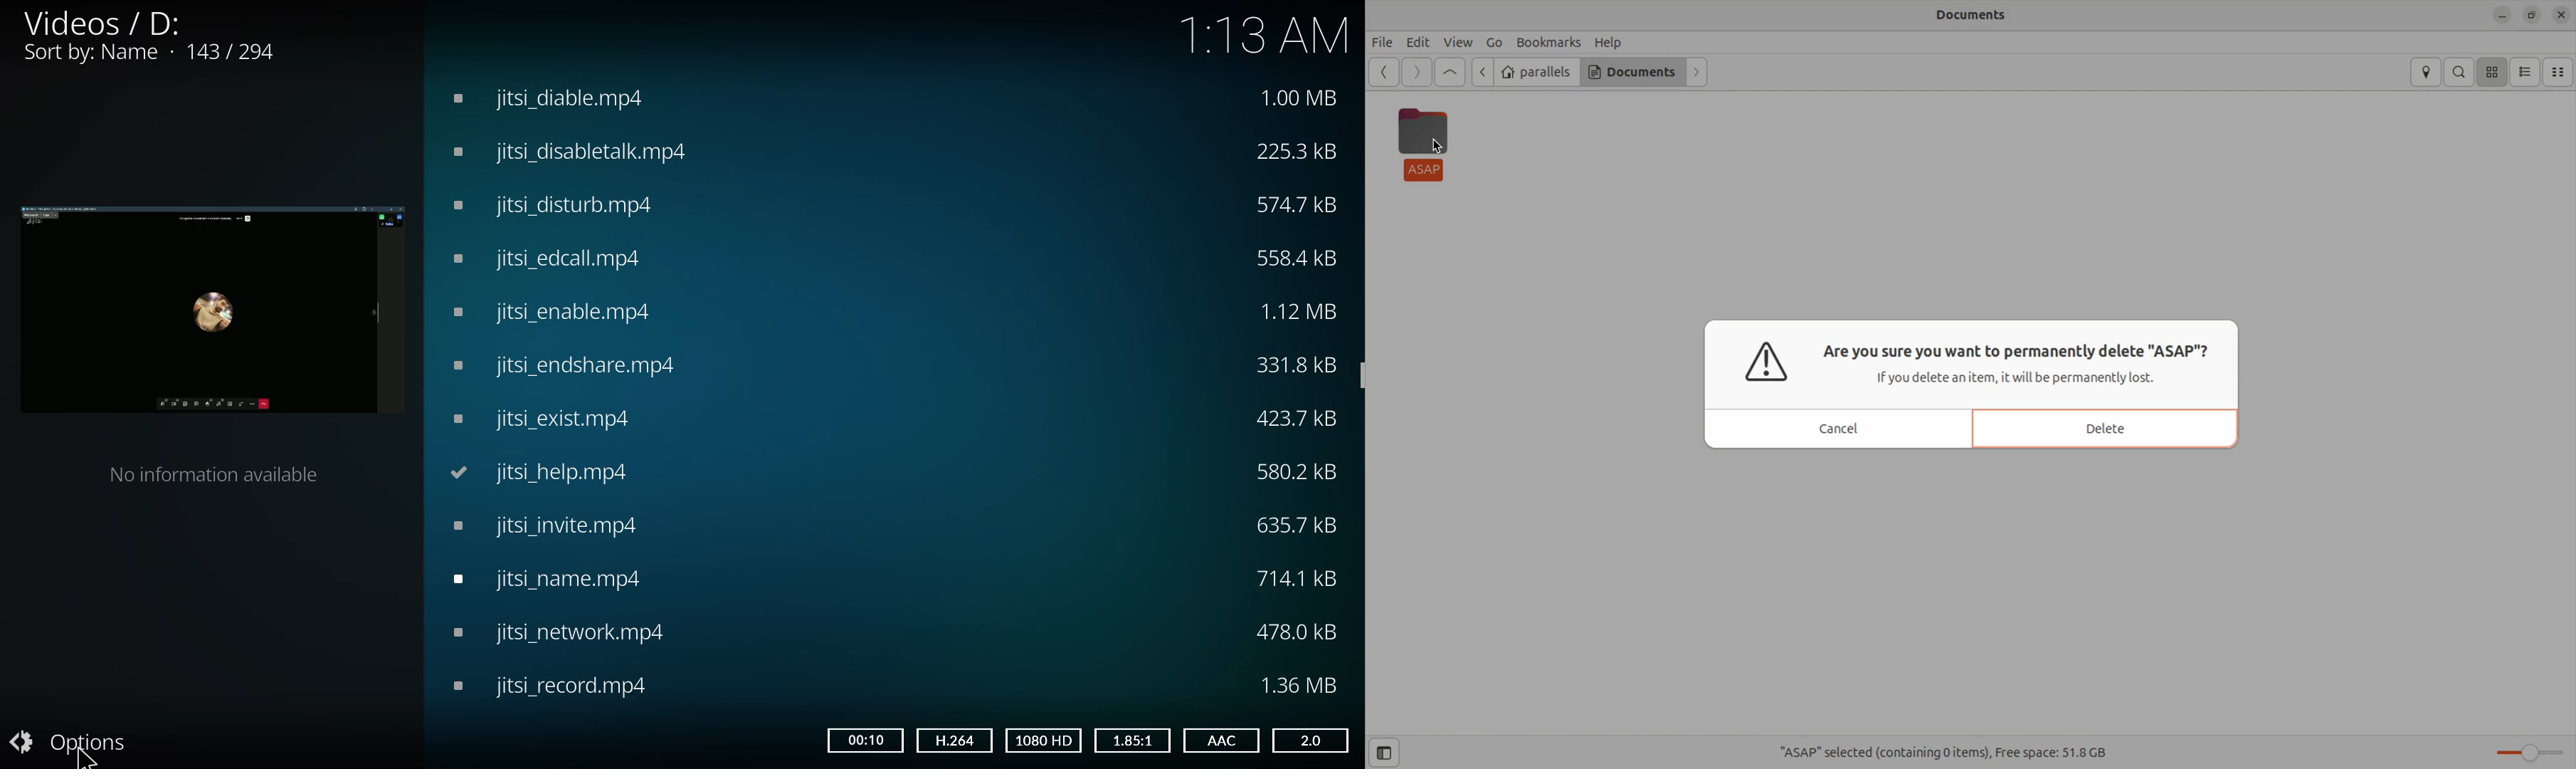 This screenshot has height=784, width=2576. Describe the element at coordinates (1296, 203) in the screenshot. I see `size` at that location.